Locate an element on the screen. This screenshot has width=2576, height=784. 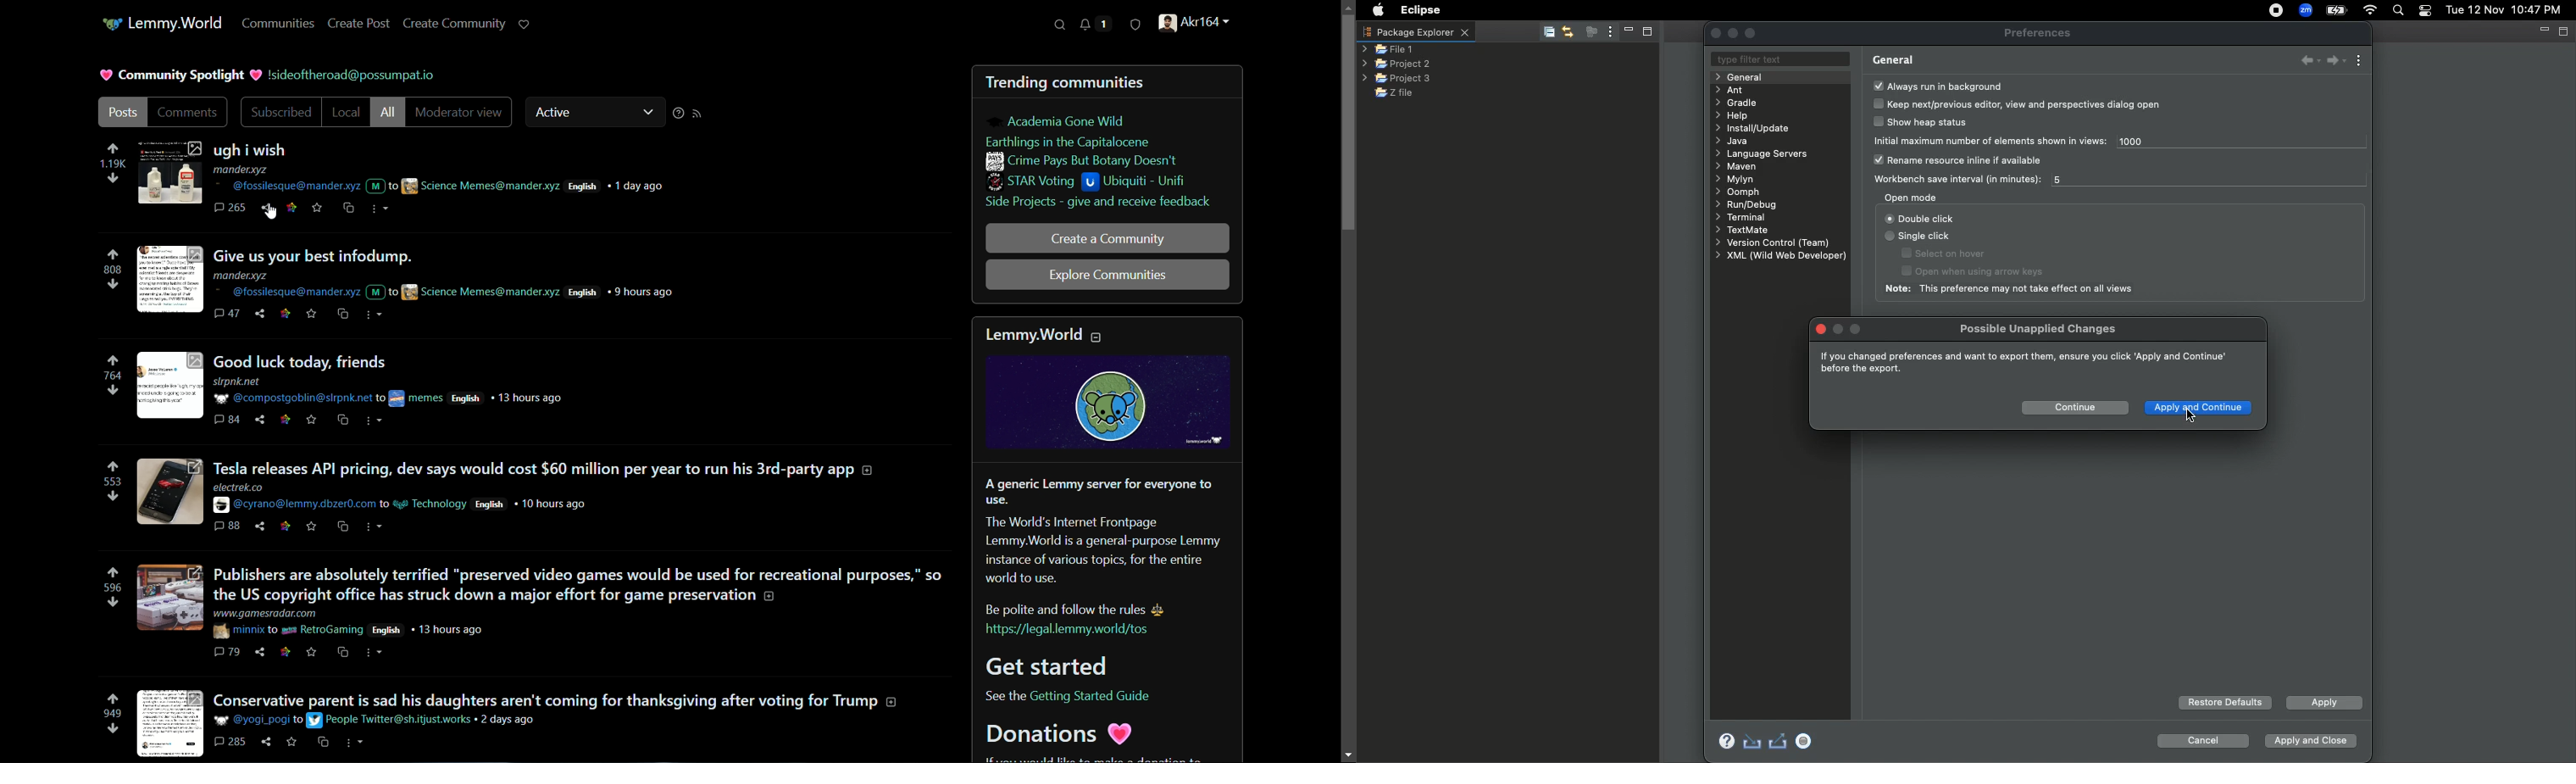
Record is located at coordinates (1807, 741).